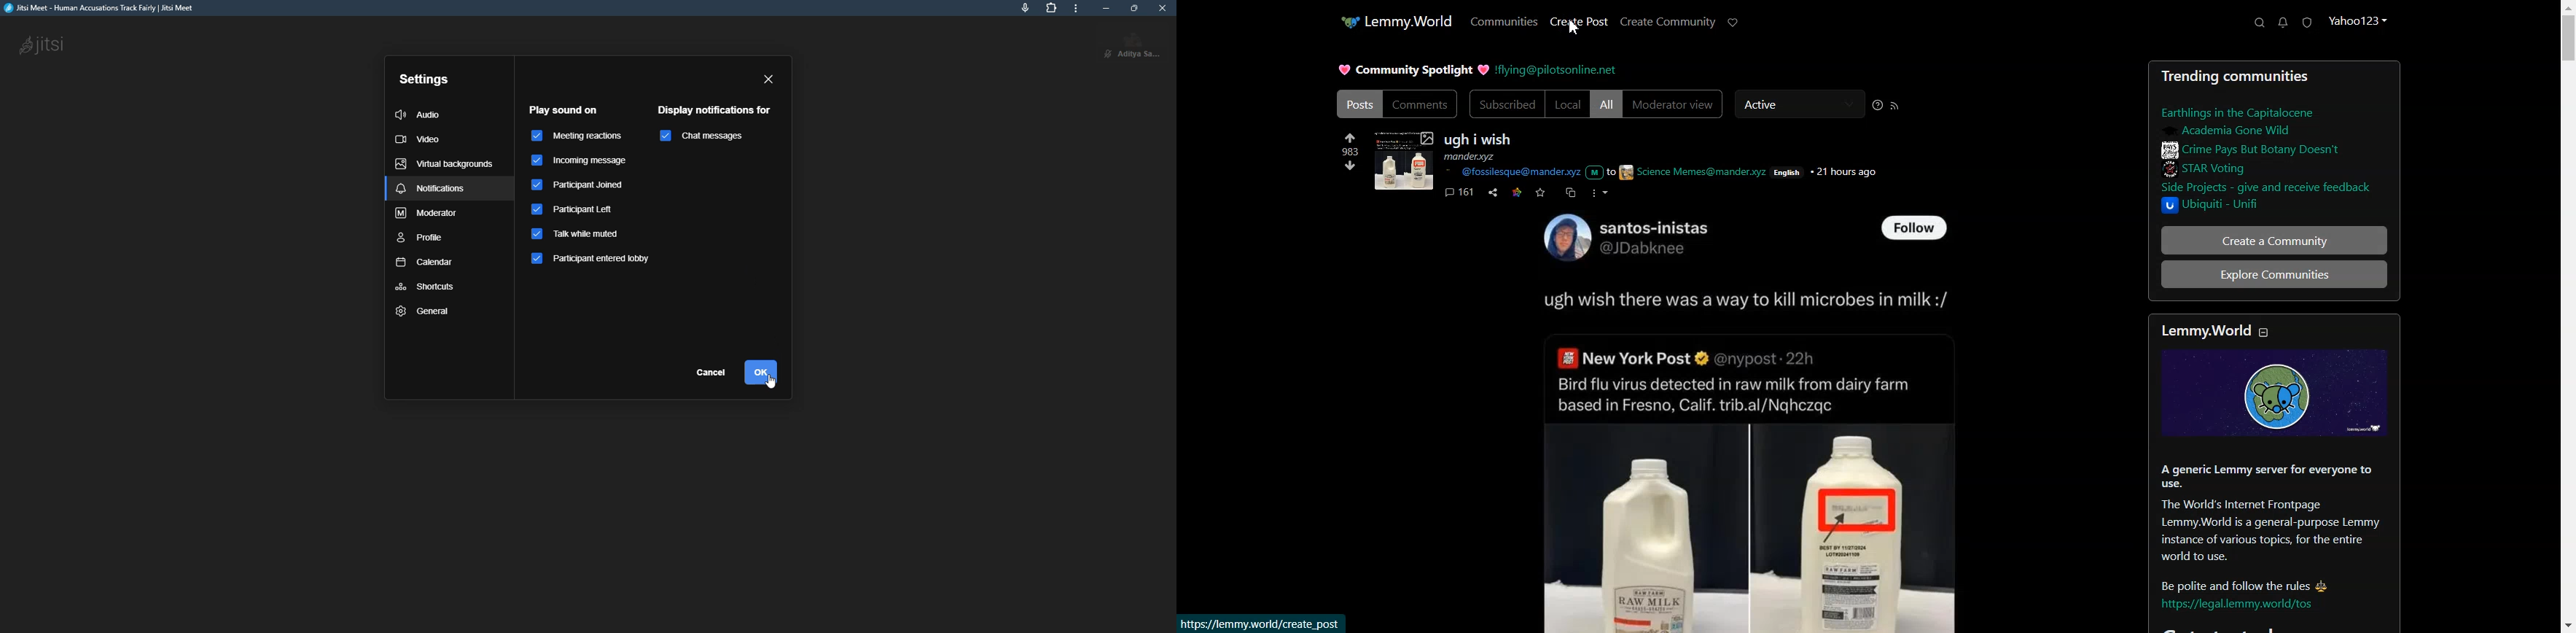 The height and width of the screenshot is (644, 2576). What do you see at coordinates (2275, 140) in the screenshot?
I see `Sidebar` at bounding box center [2275, 140].